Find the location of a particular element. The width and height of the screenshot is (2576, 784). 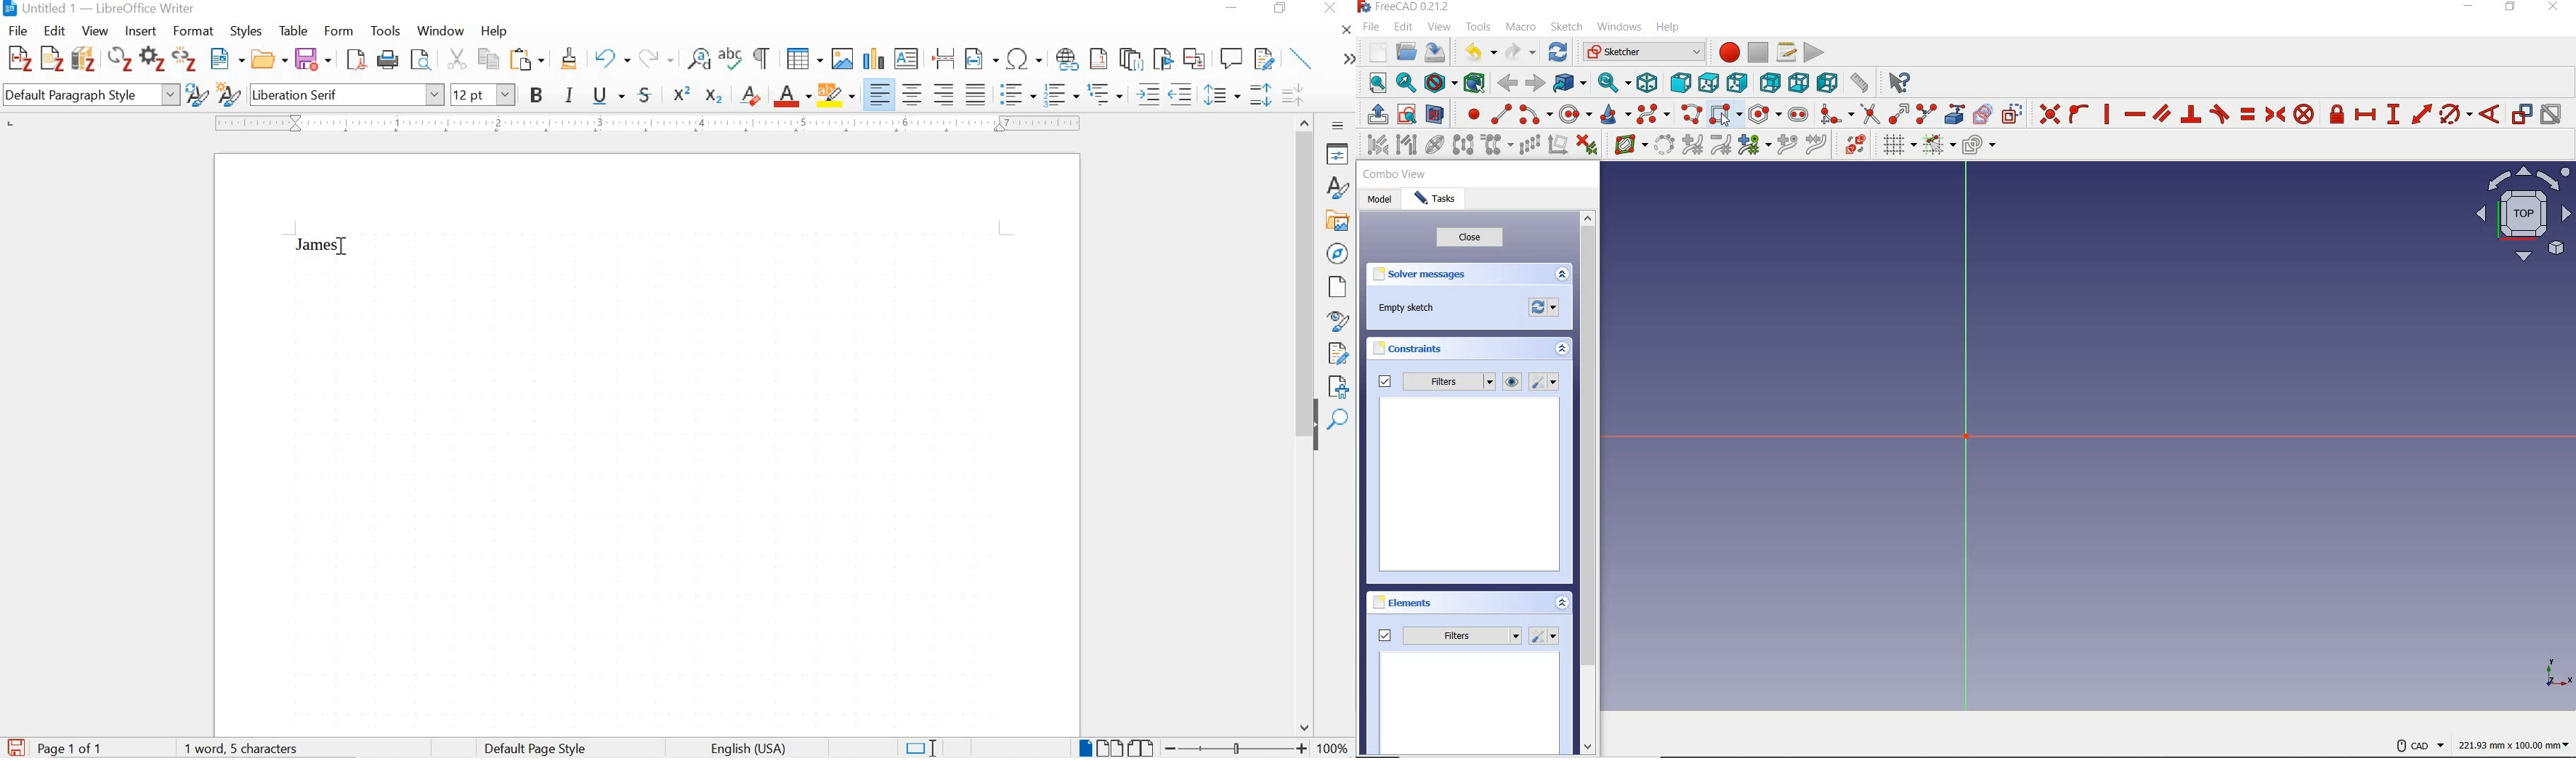

stop macro recording is located at coordinates (1758, 53).